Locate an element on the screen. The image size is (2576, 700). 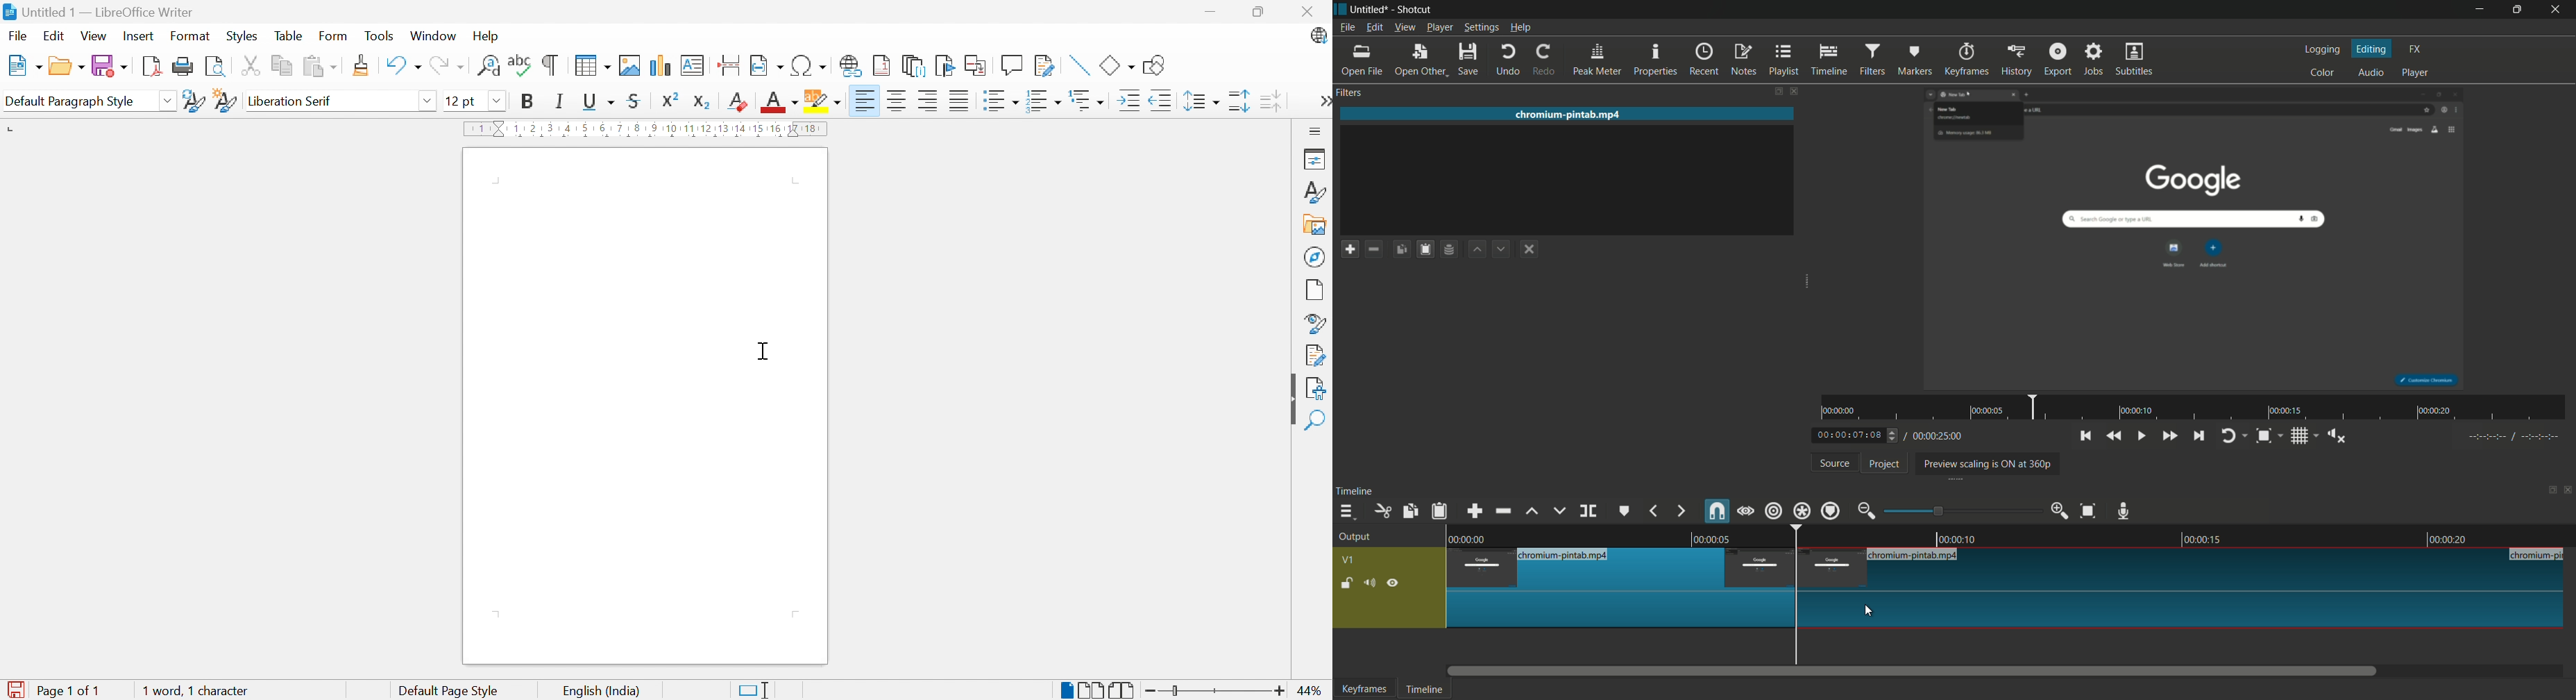
Insert endnote is located at coordinates (915, 65).